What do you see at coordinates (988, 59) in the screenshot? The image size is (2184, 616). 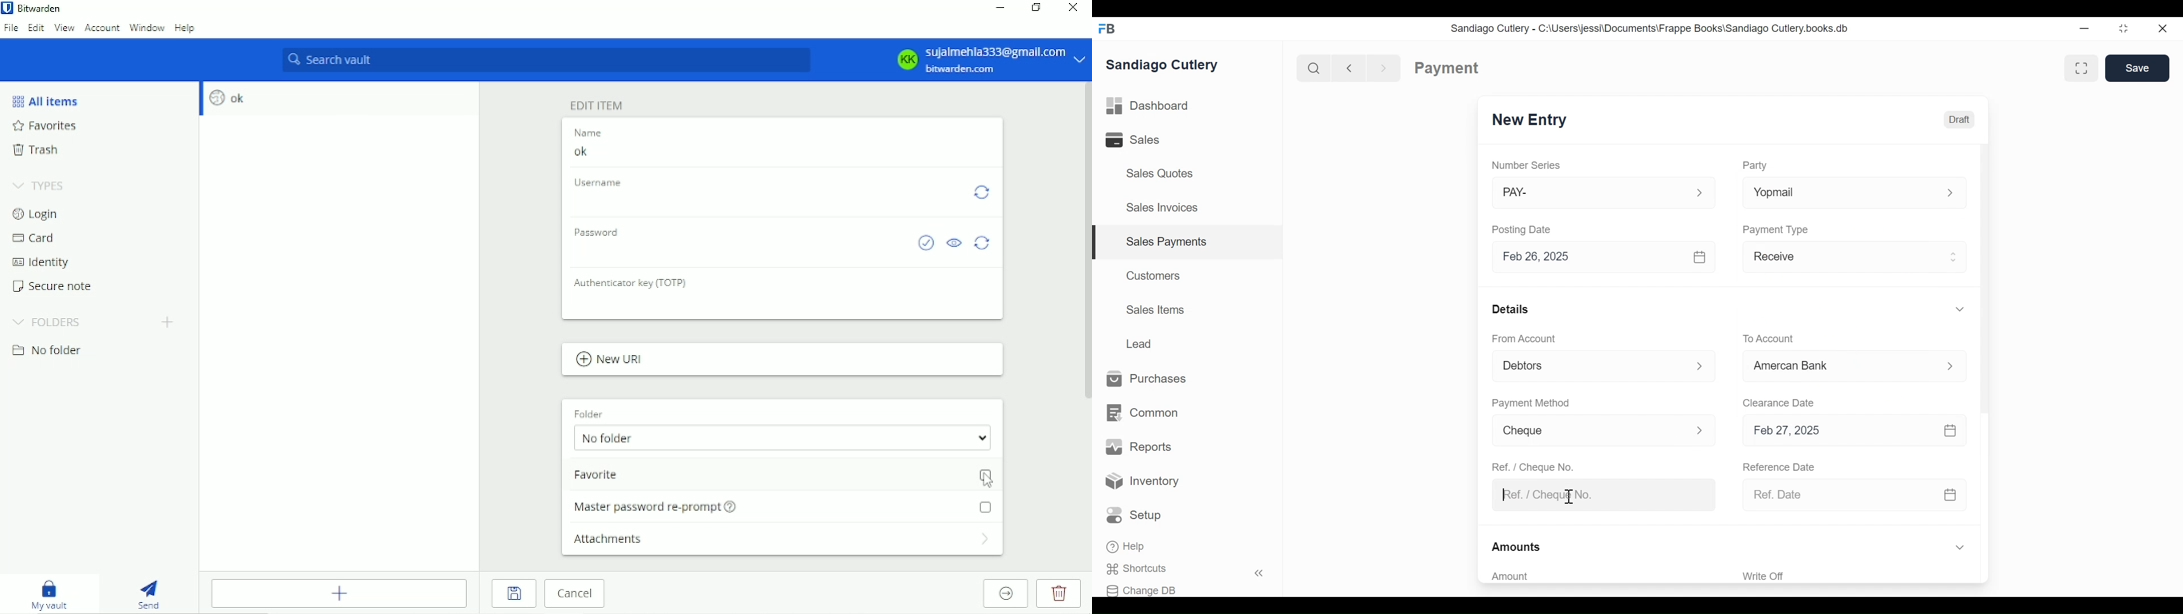 I see `KK sujalmehla333@gmail.com   bitwarden.com` at bounding box center [988, 59].